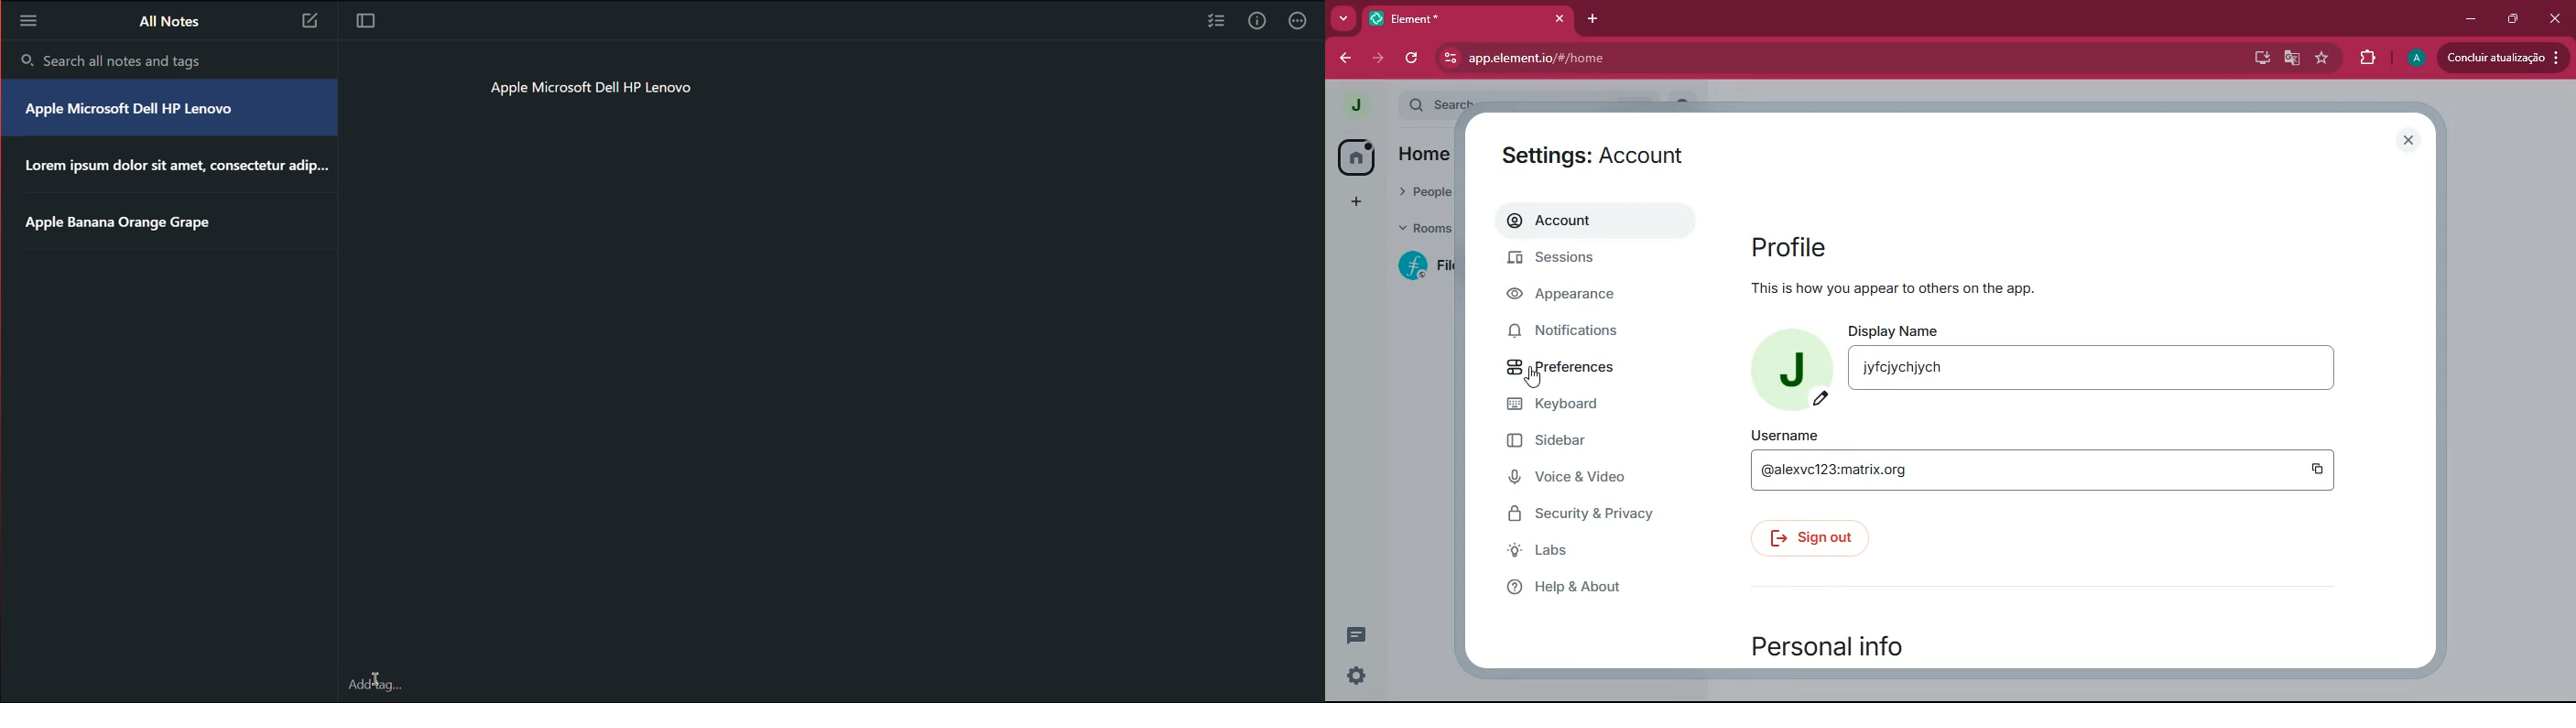 Image resolution: width=2576 pixels, height=728 pixels. What do you see at coordinates (173, 166) in the screenshot?
I see `Lorem ipsum dolor sit amet, consectetur adip...` at bounding box center [173, 166].